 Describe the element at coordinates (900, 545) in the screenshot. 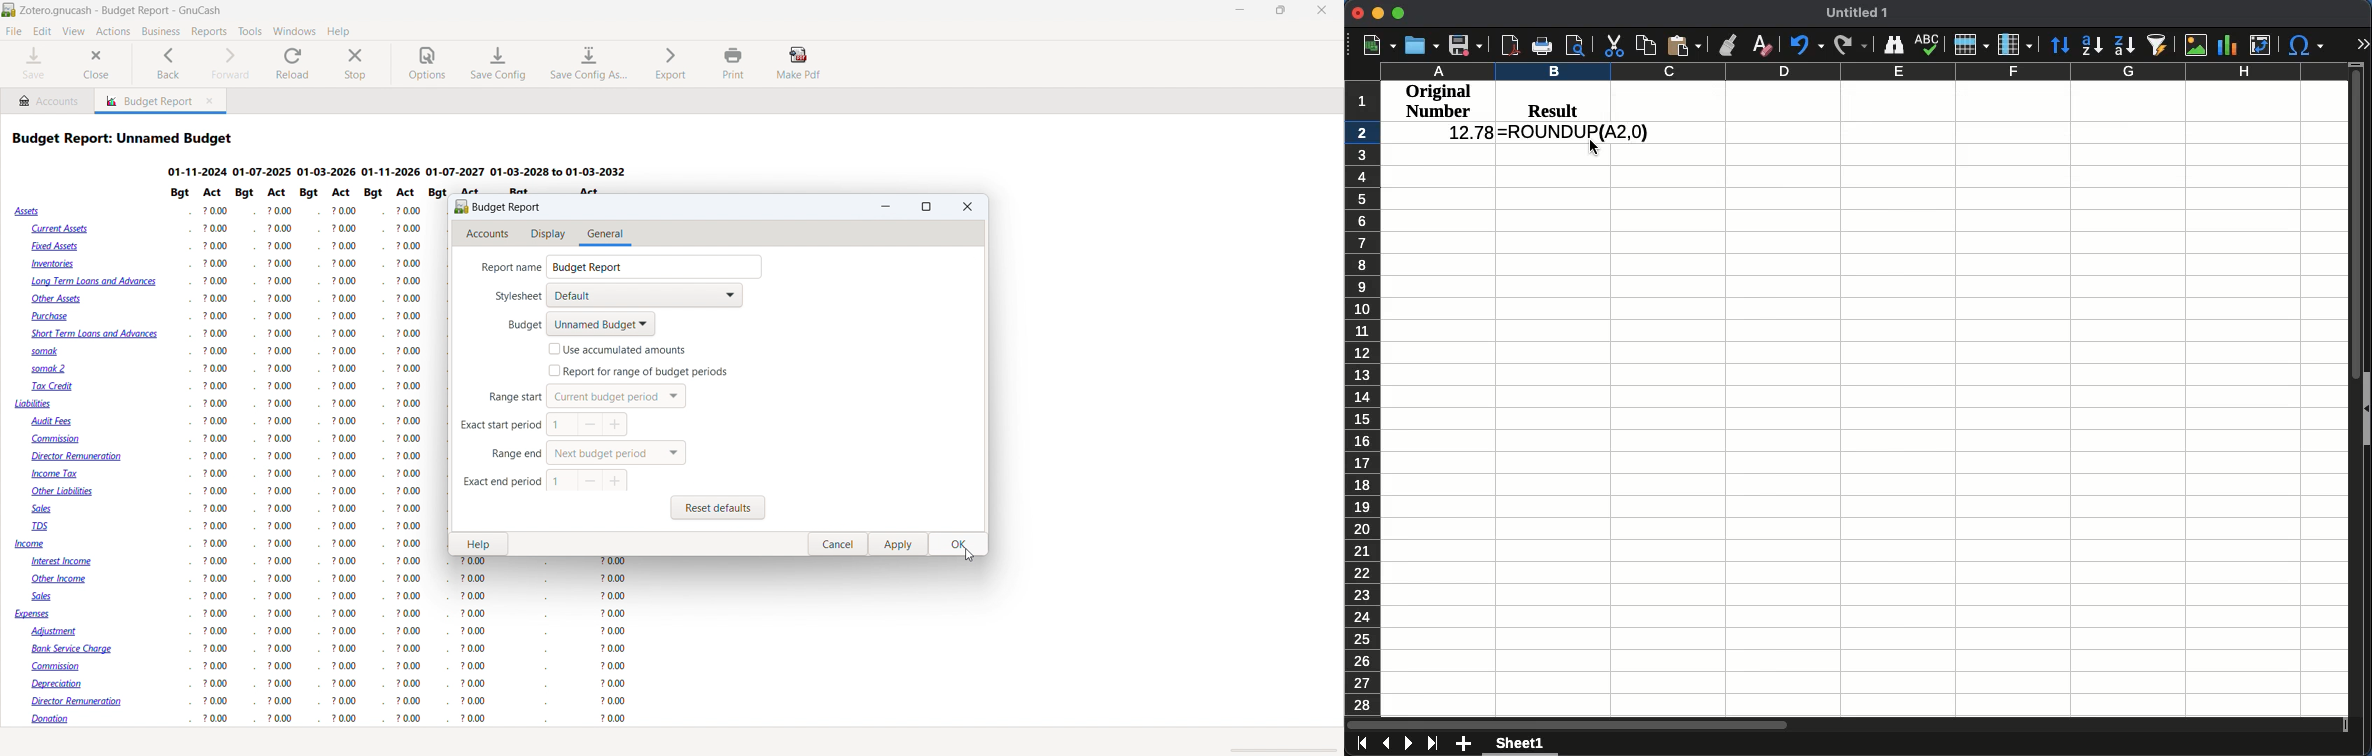

I see `apply` at that location.